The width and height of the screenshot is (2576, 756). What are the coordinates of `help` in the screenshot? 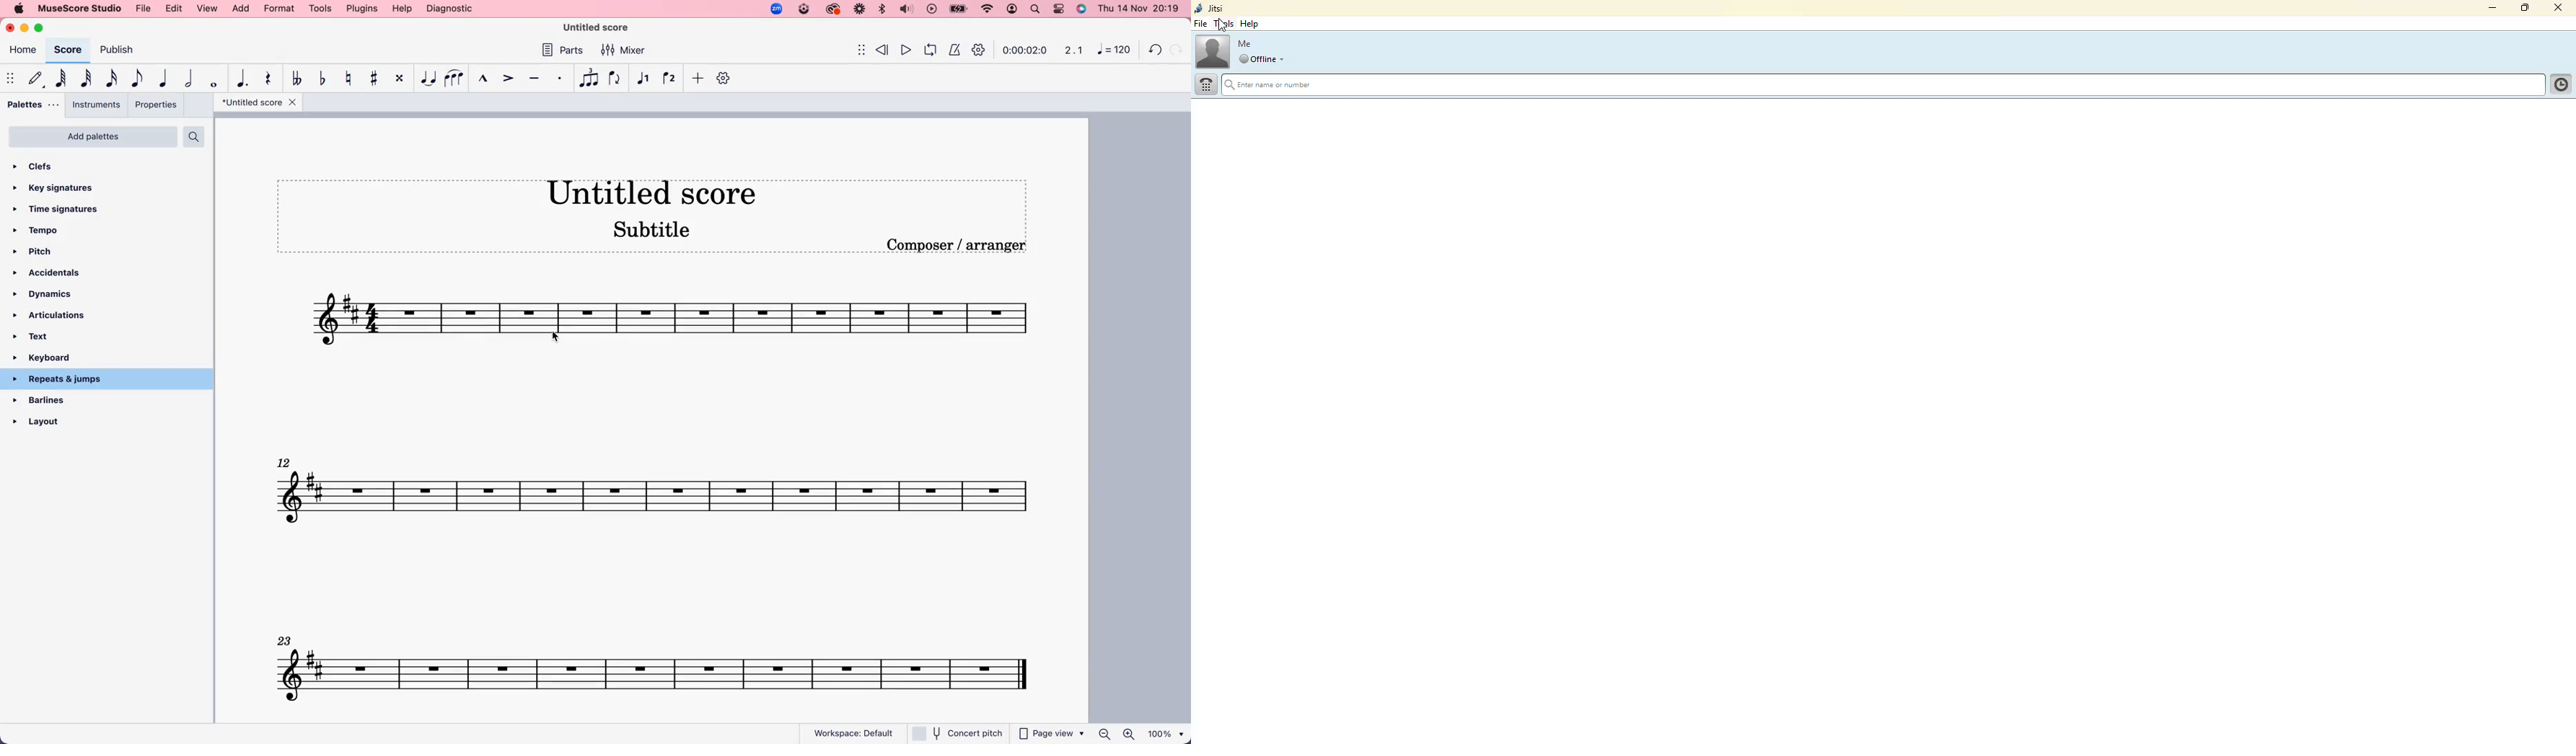 It's located at (401, 9).